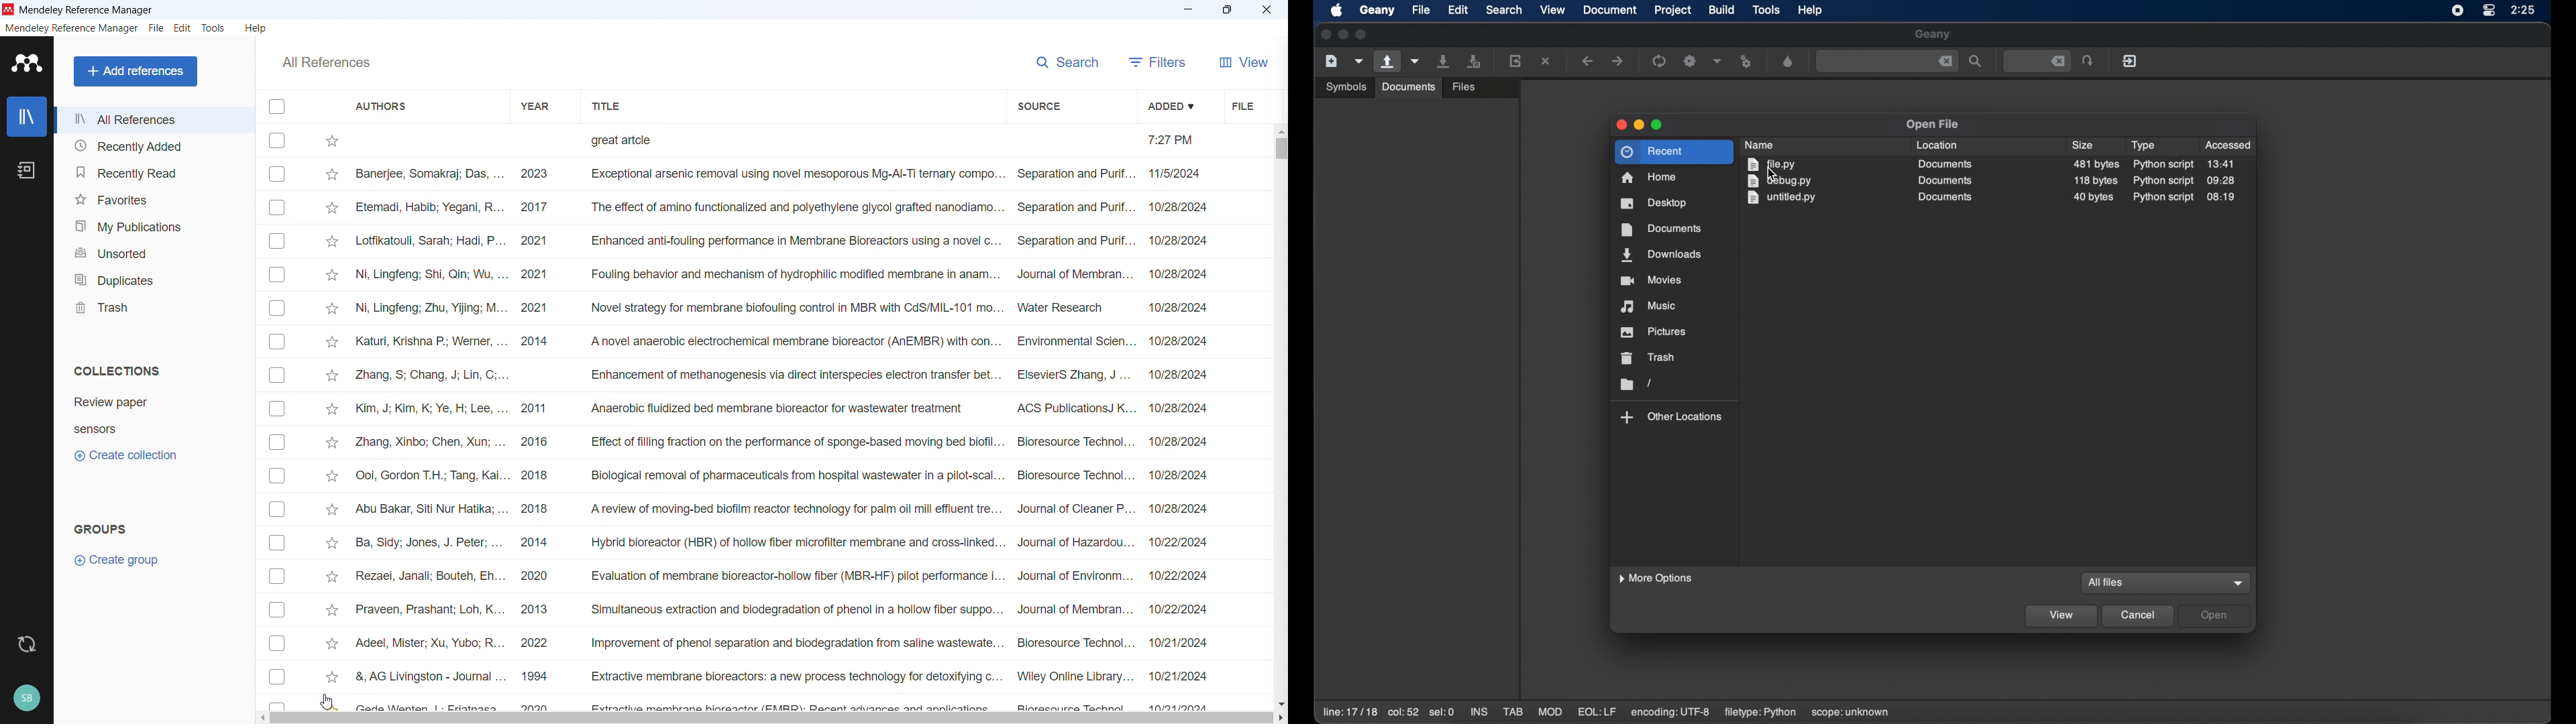  Describe the element at coordinates (533, 105) in the screenshot. I see `Sort by year of publication ` at that location.